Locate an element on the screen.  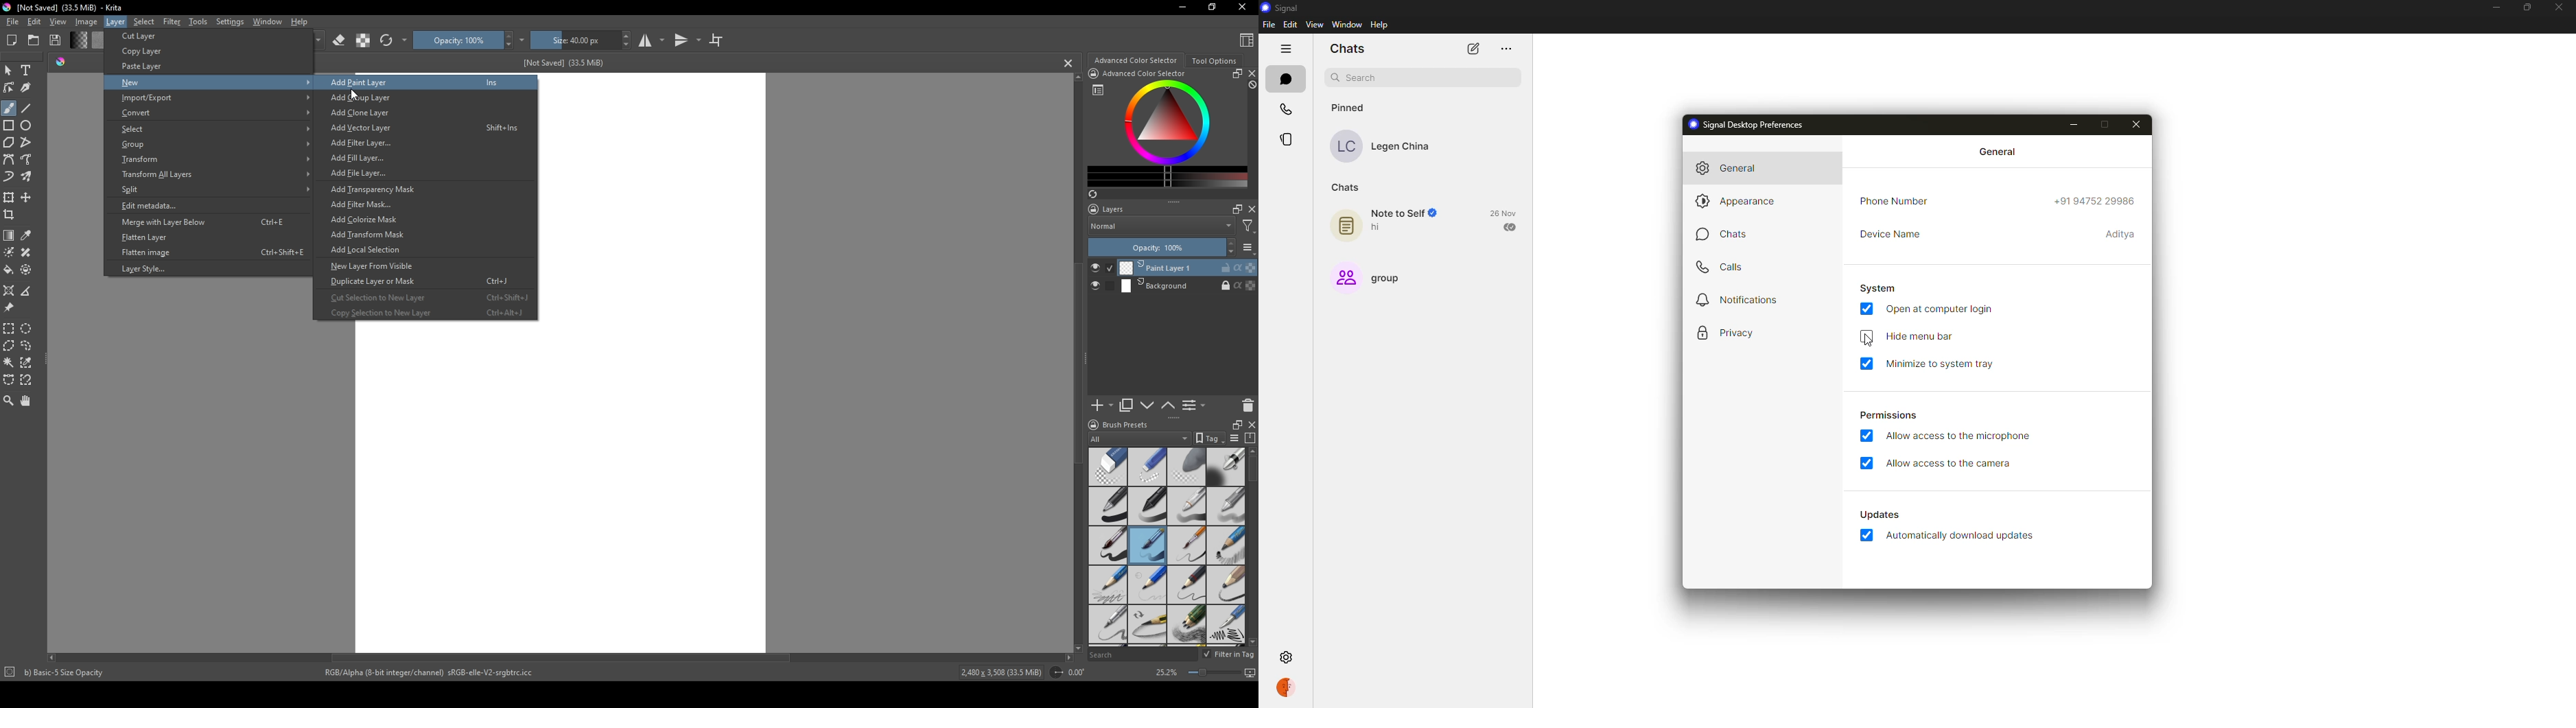
New is located at coordinates (212, 83).